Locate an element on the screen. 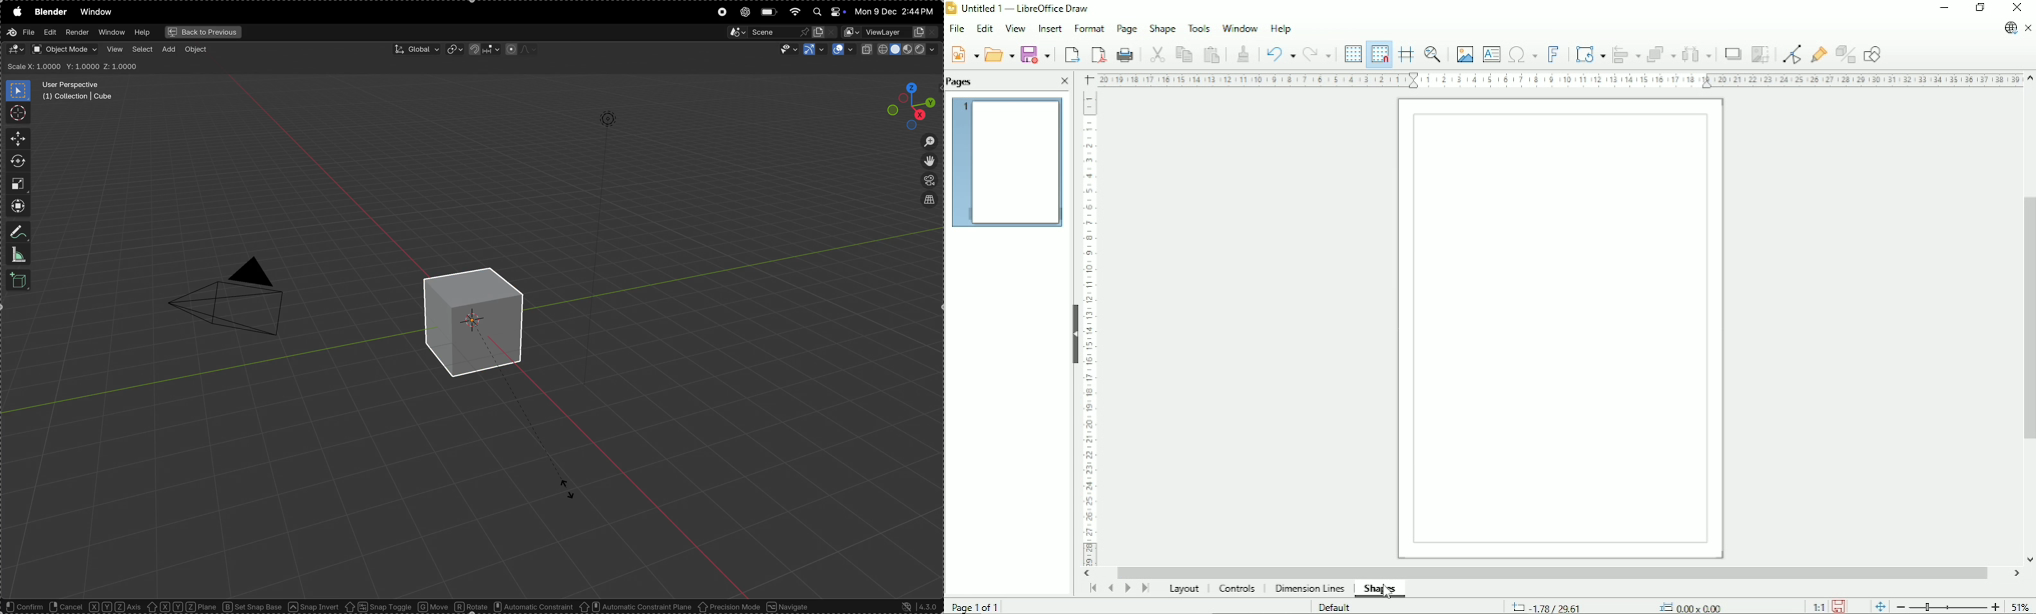 This screenshot has width=2044, height=616. Scale X Y Z is located at coordinates (73, 65).